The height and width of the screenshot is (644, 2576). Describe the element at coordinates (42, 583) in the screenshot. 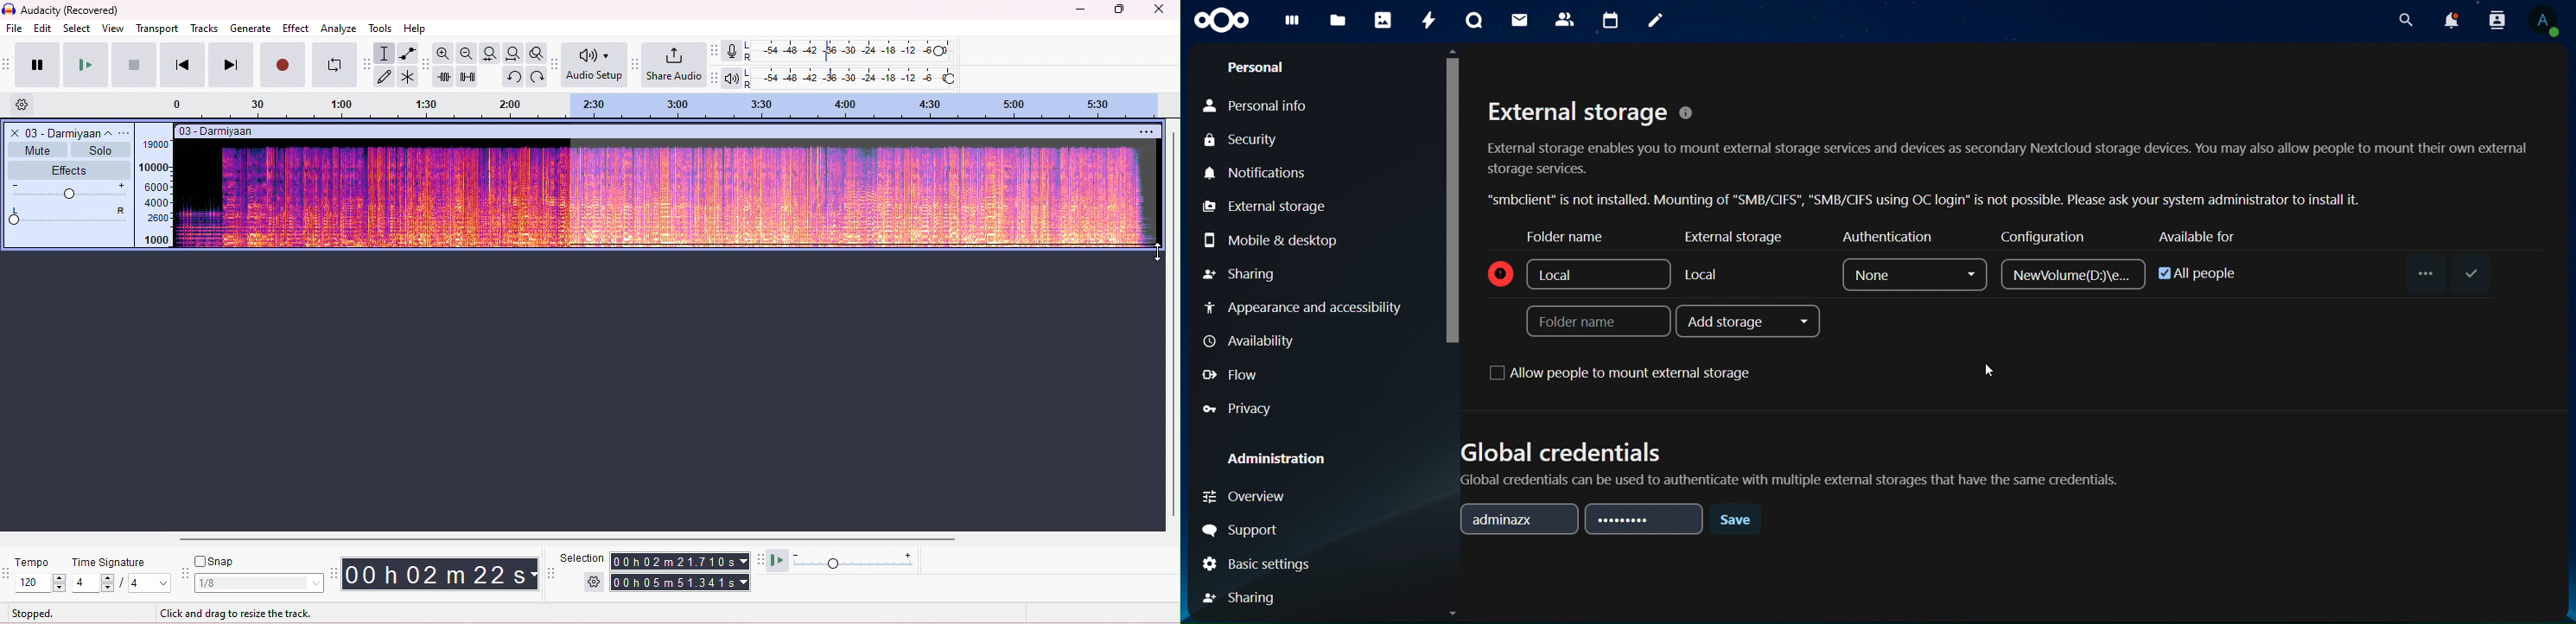

I see `tempo selection` at that location.